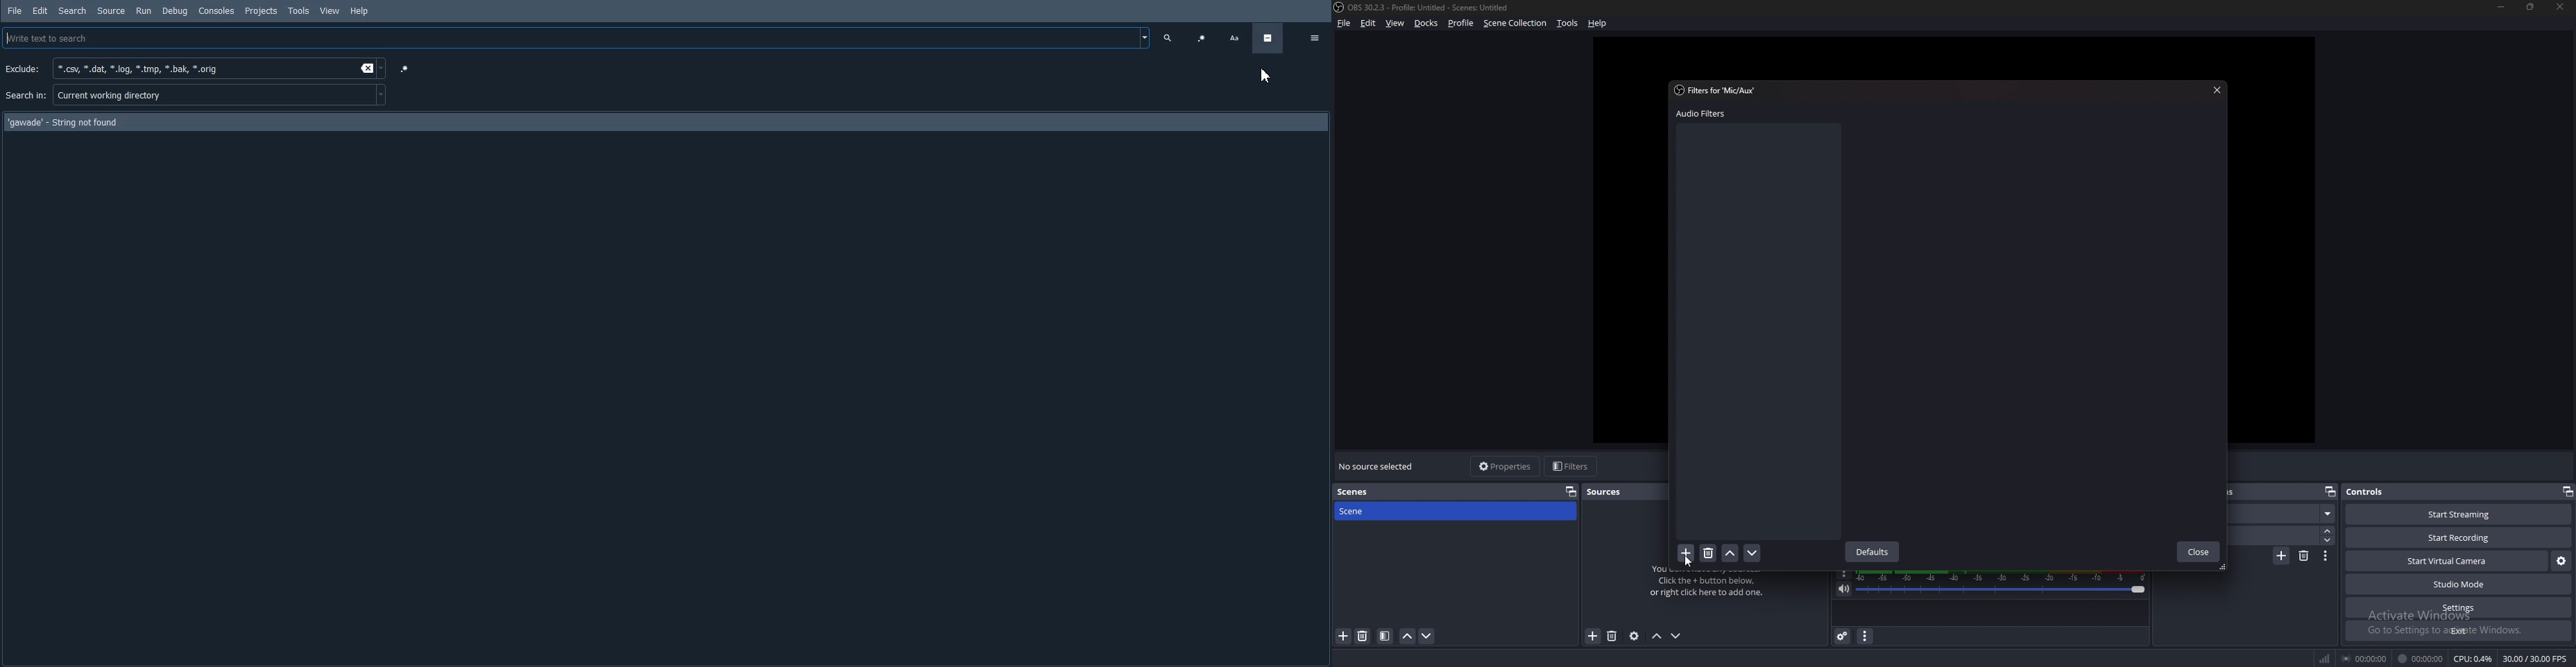 This screenshot has height=672, width=2576. What do you see at coordinates (1843, 636) in the screenshot?
I see `advanced audio properties` at bounding box center [1843, 636].